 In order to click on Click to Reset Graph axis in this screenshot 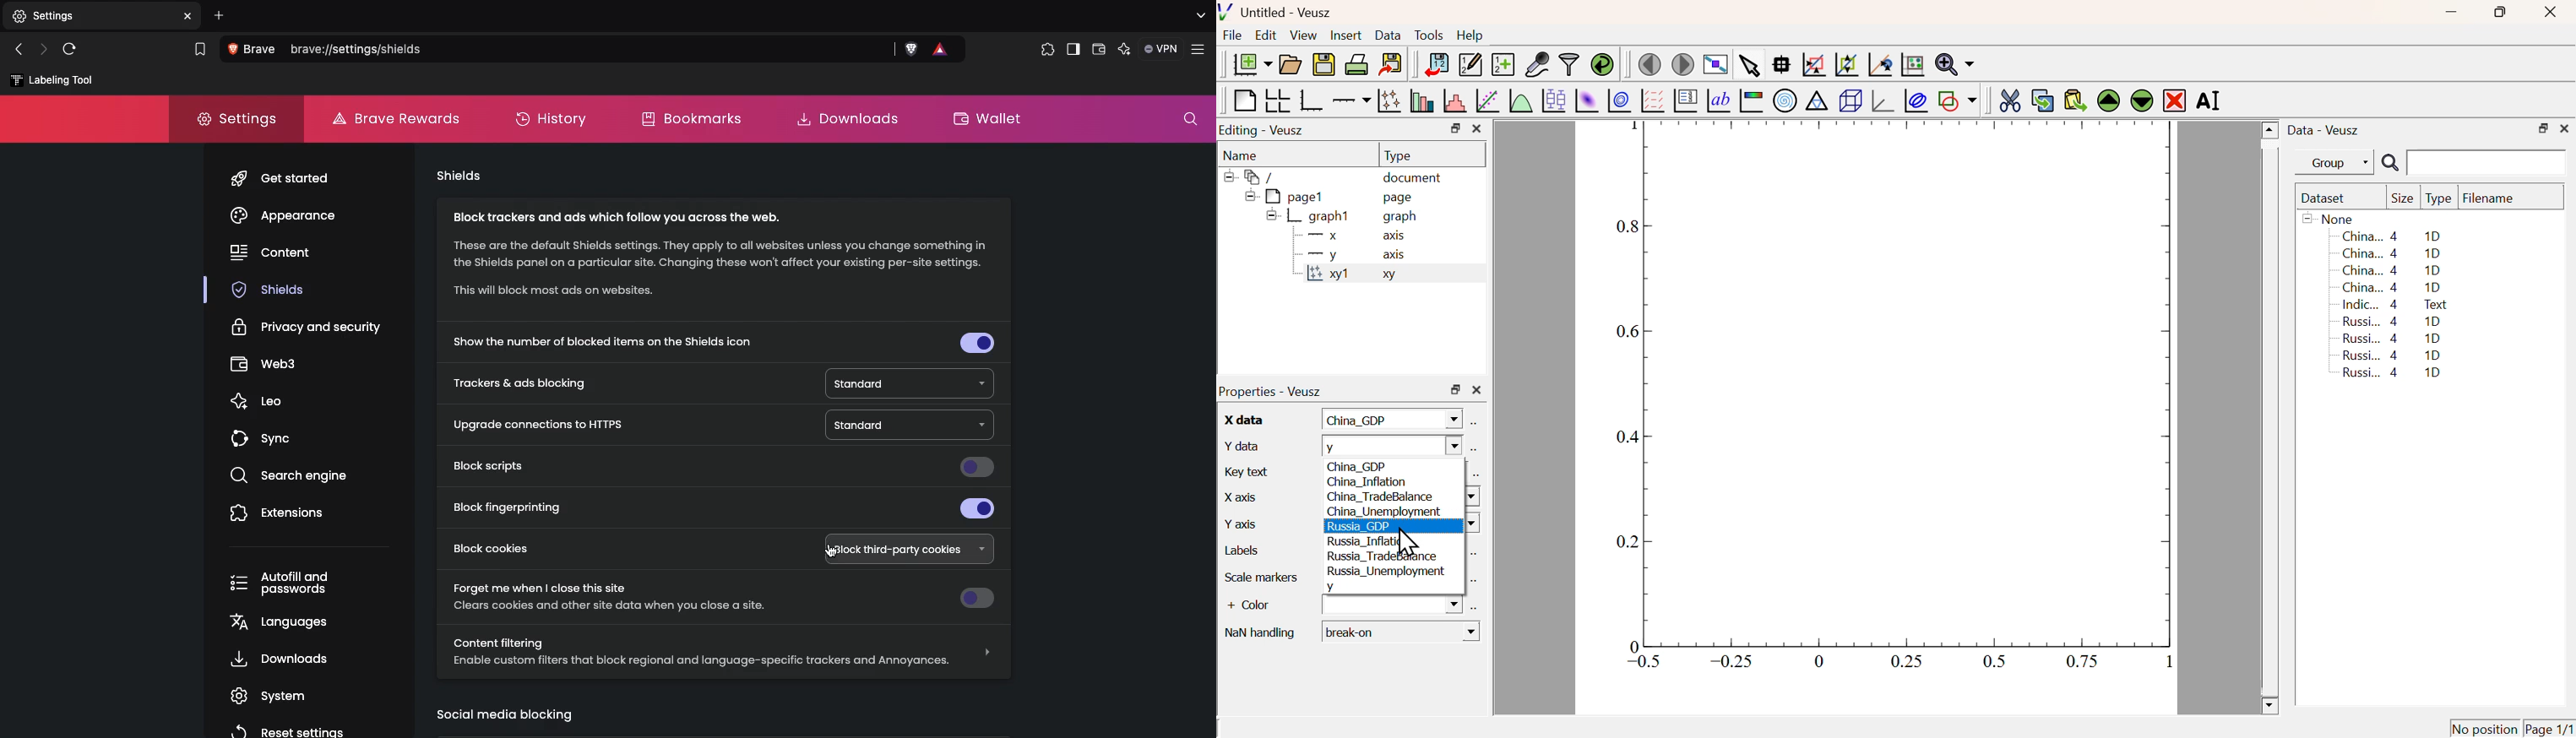, I will do `click(1912, 63)`.